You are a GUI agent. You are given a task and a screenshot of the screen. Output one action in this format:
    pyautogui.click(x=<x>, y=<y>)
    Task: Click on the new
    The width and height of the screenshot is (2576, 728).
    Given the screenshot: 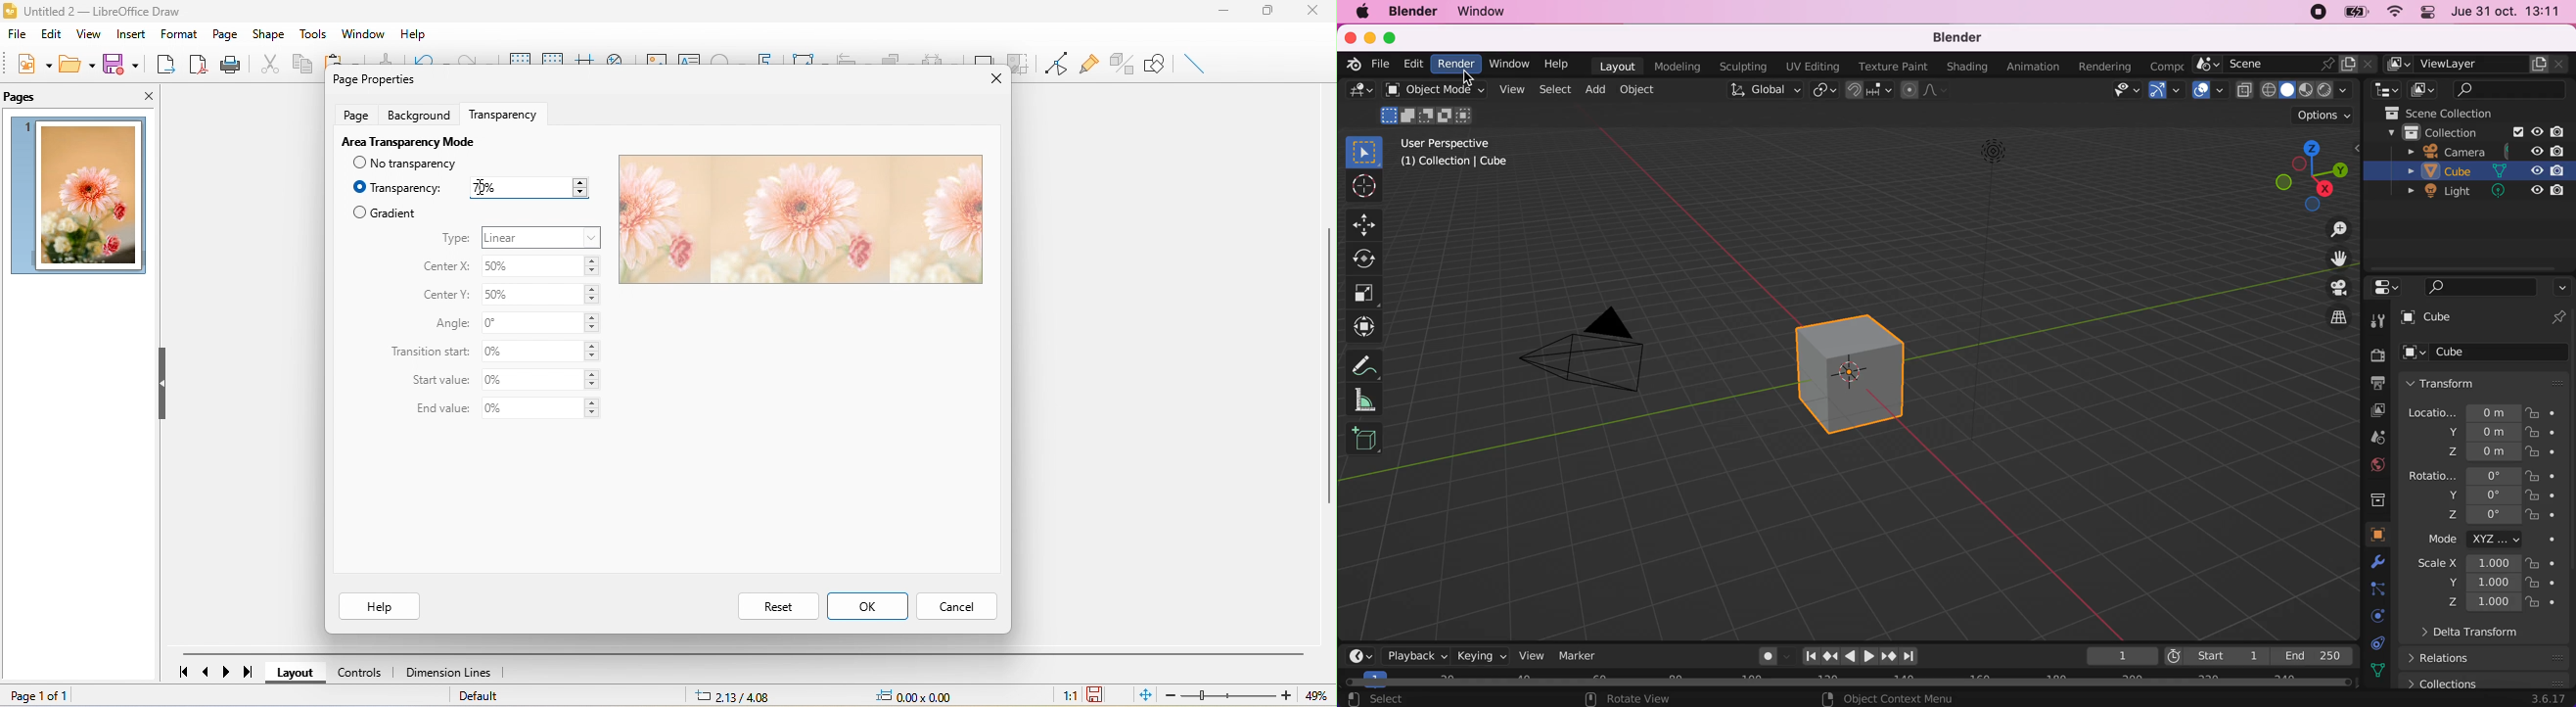 What is the action you would take?
    pyautogui.click(x=35, y=64)
    